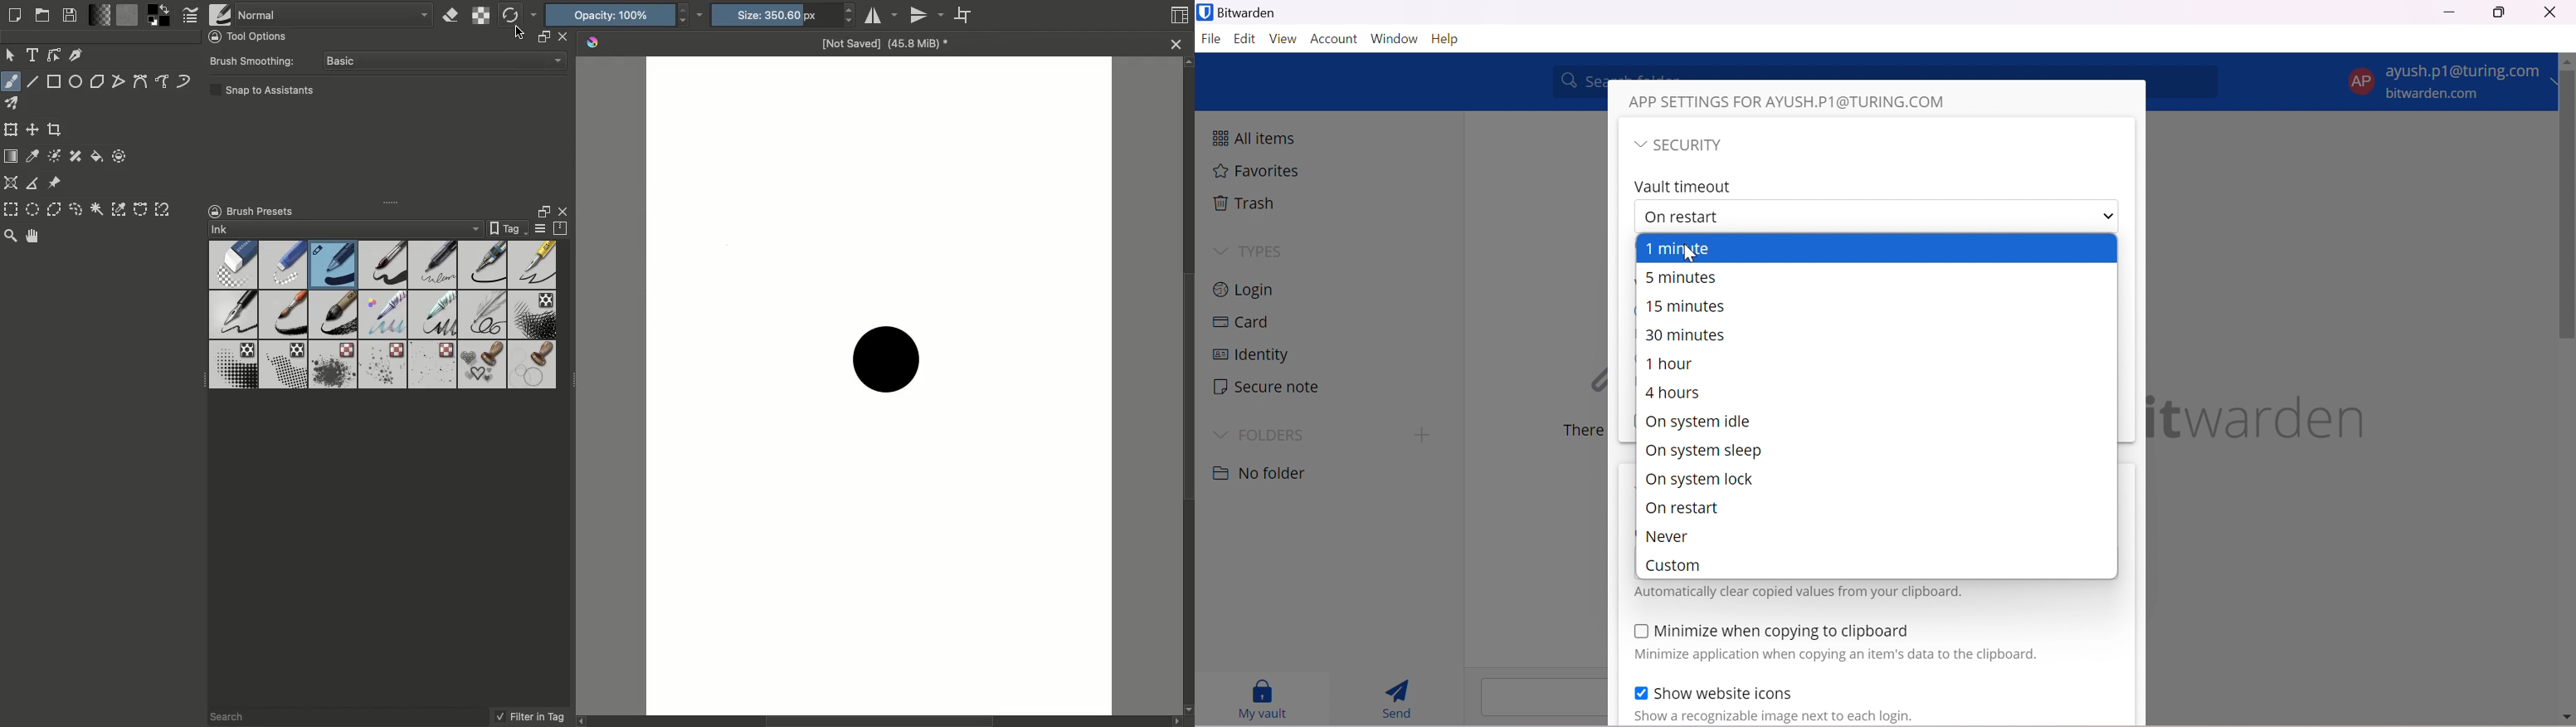  I want to click on Freeform brush, so click(11, 79).